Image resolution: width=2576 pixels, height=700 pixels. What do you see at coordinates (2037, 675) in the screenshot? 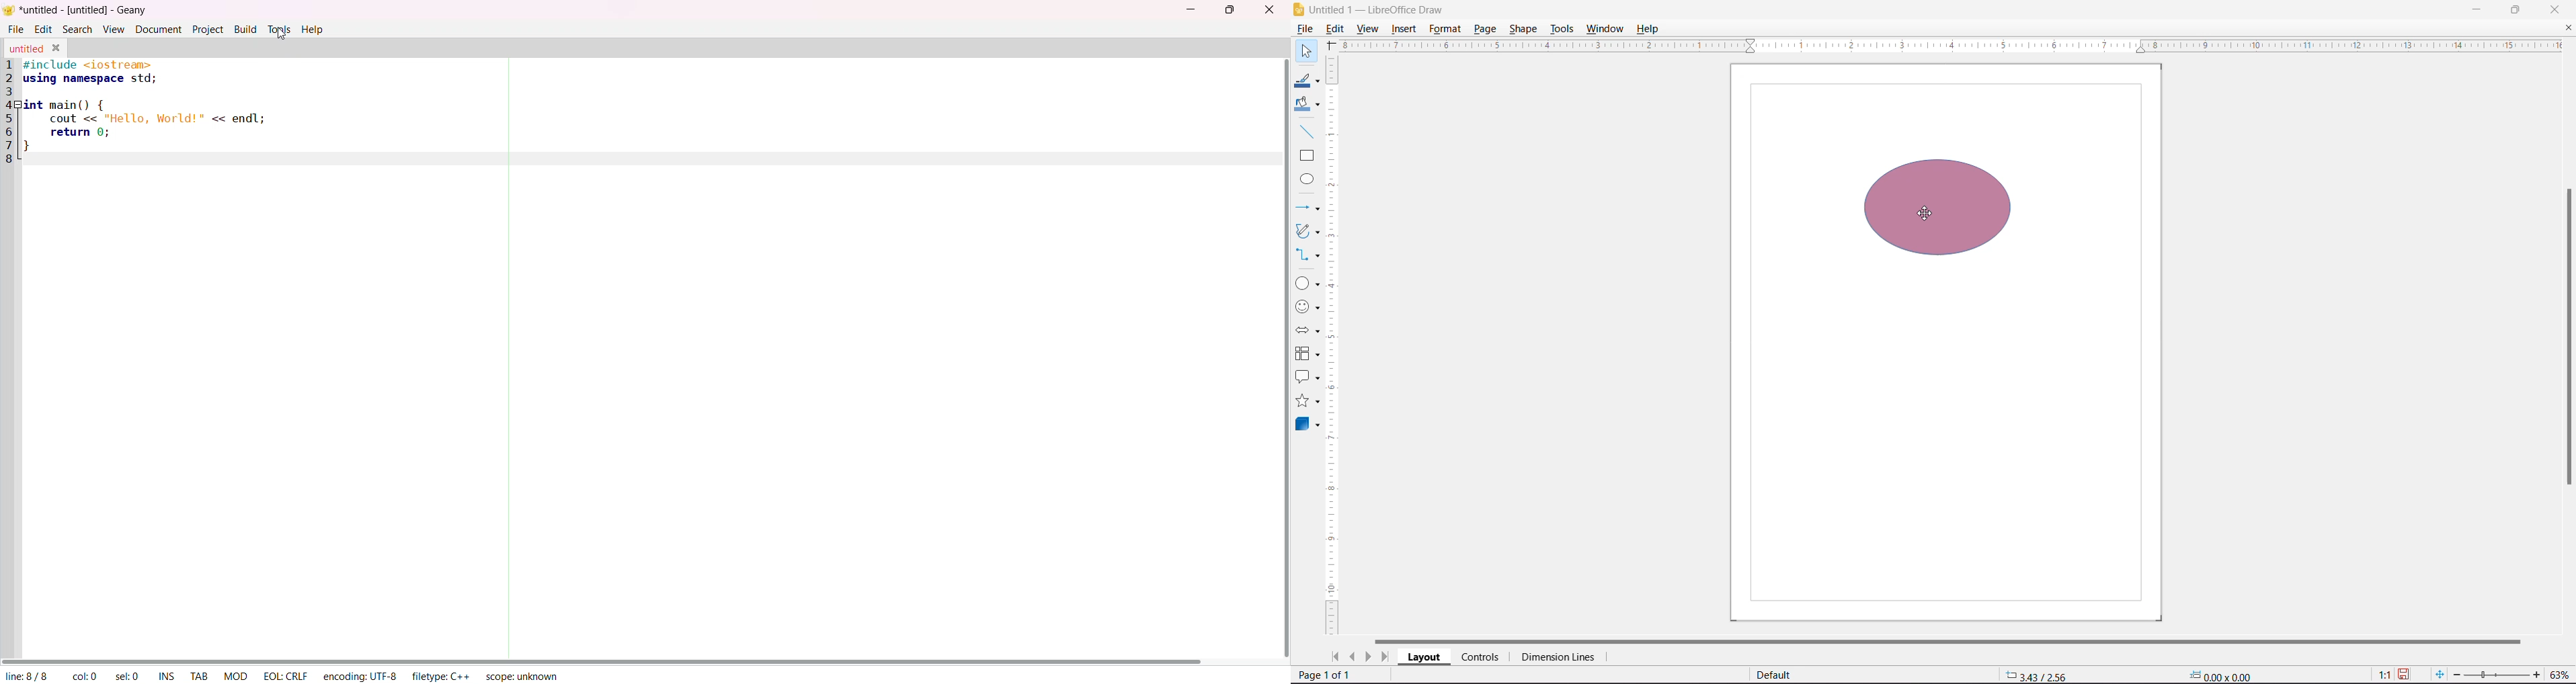
I see `Object Position` at bounding box center [2037, 675].